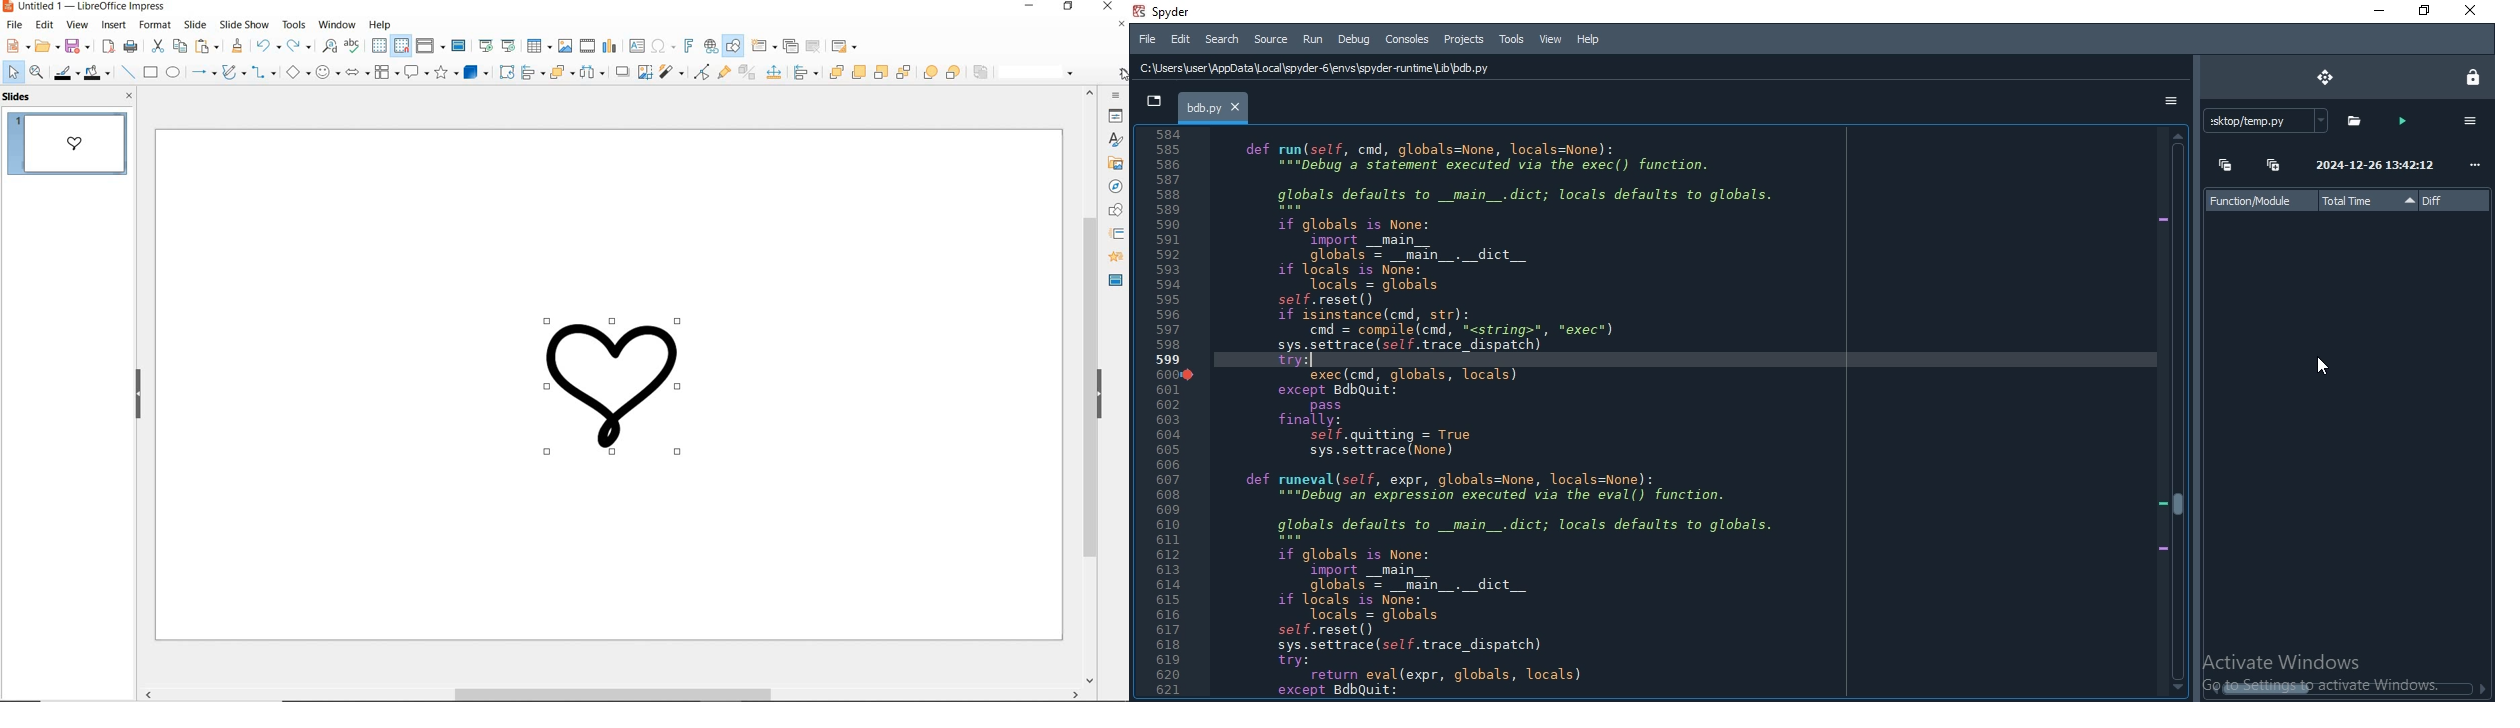 Image resolution: width=2520 pixels, height=728 pixels. Describe the element at coordinates (1175, 11) in the screenshot. I see `spyder` at that location.